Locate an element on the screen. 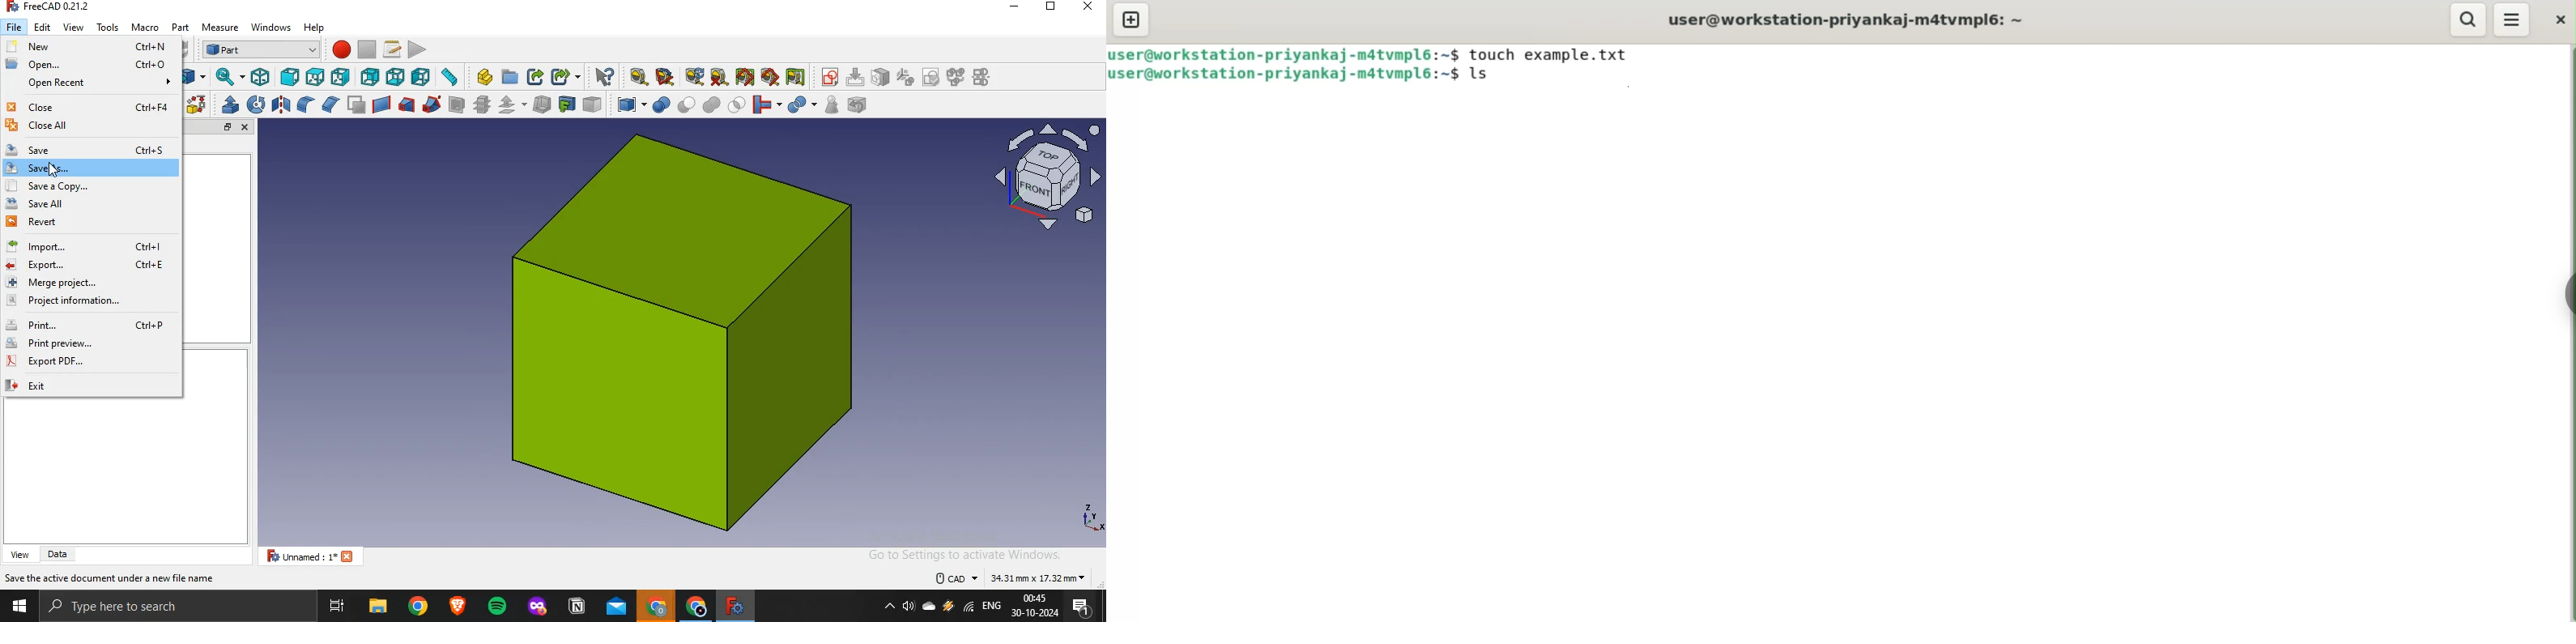  toggle 3d is located at coordinates (769, 76).